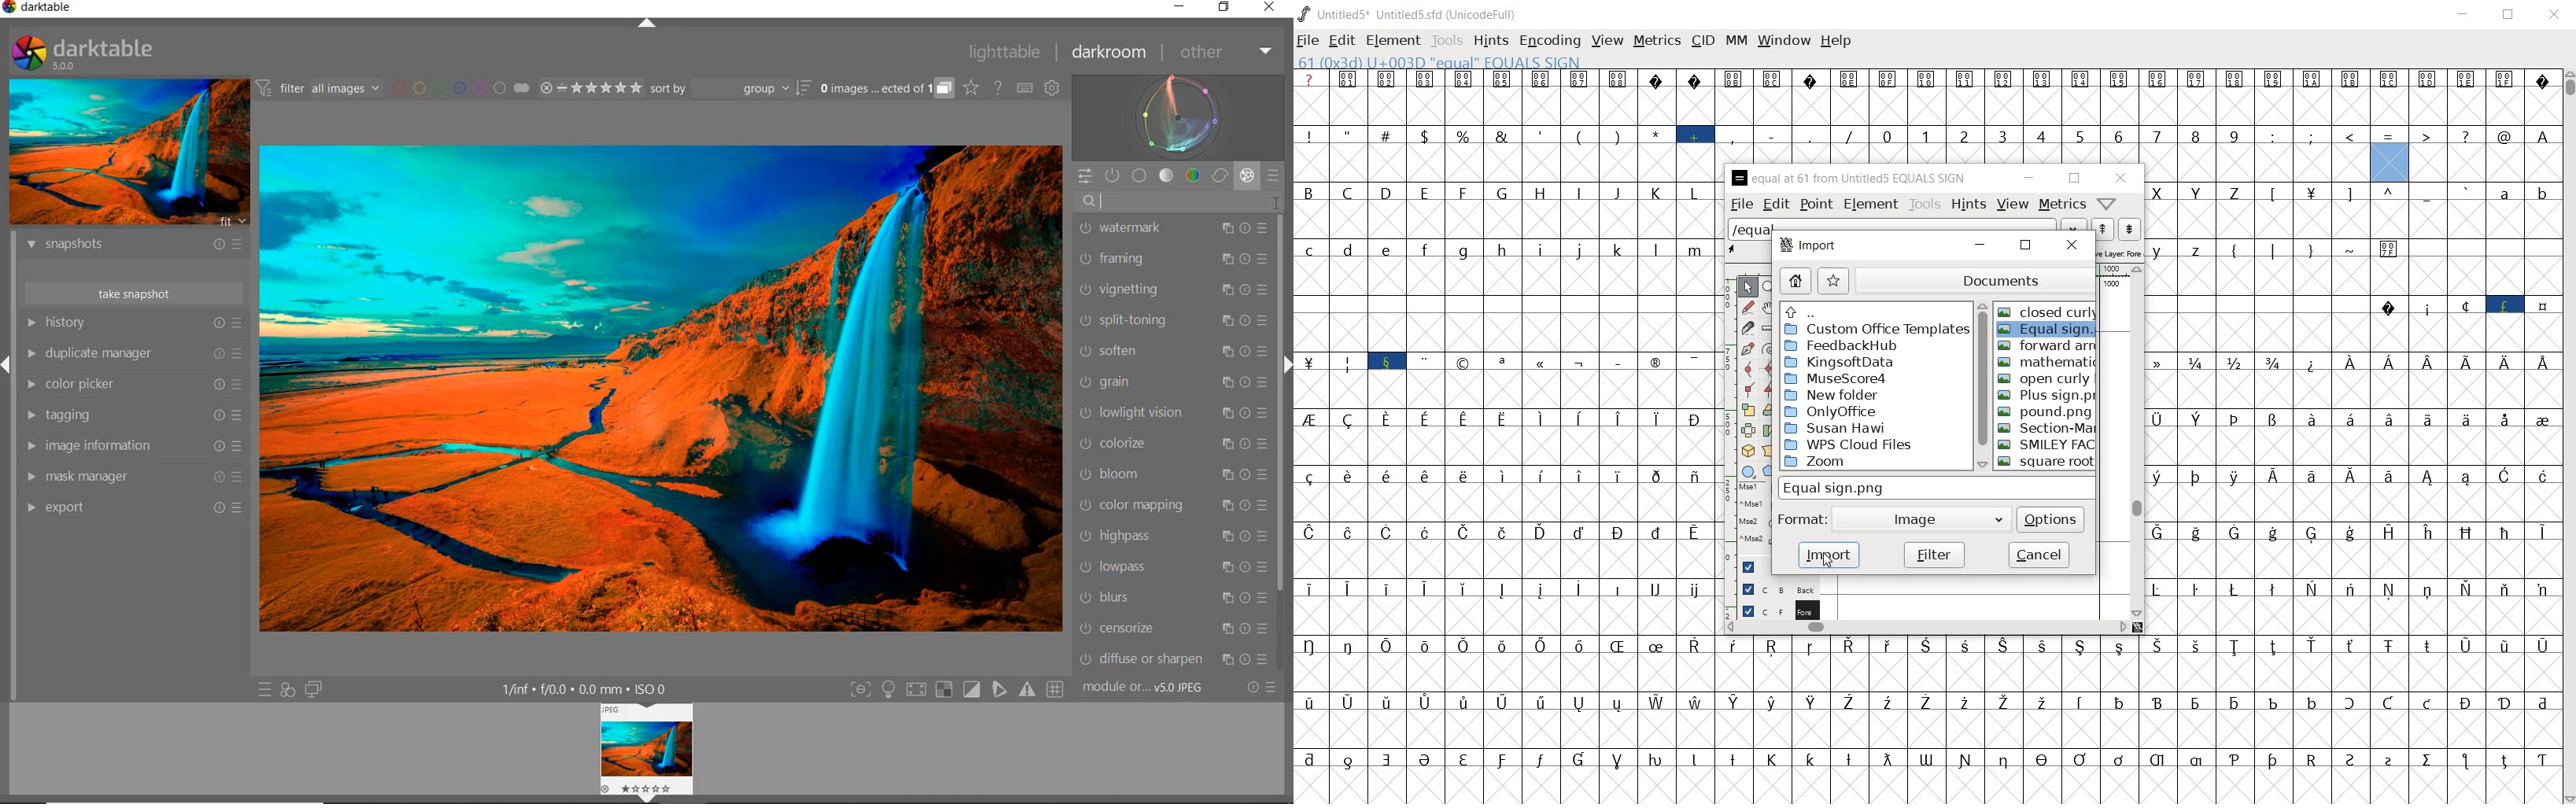 This screenshot has height=812, width=2576. What do you see at coordinates (1275, 173) in the screenshot?
I see `preset` at bounding box center [1275, 173].